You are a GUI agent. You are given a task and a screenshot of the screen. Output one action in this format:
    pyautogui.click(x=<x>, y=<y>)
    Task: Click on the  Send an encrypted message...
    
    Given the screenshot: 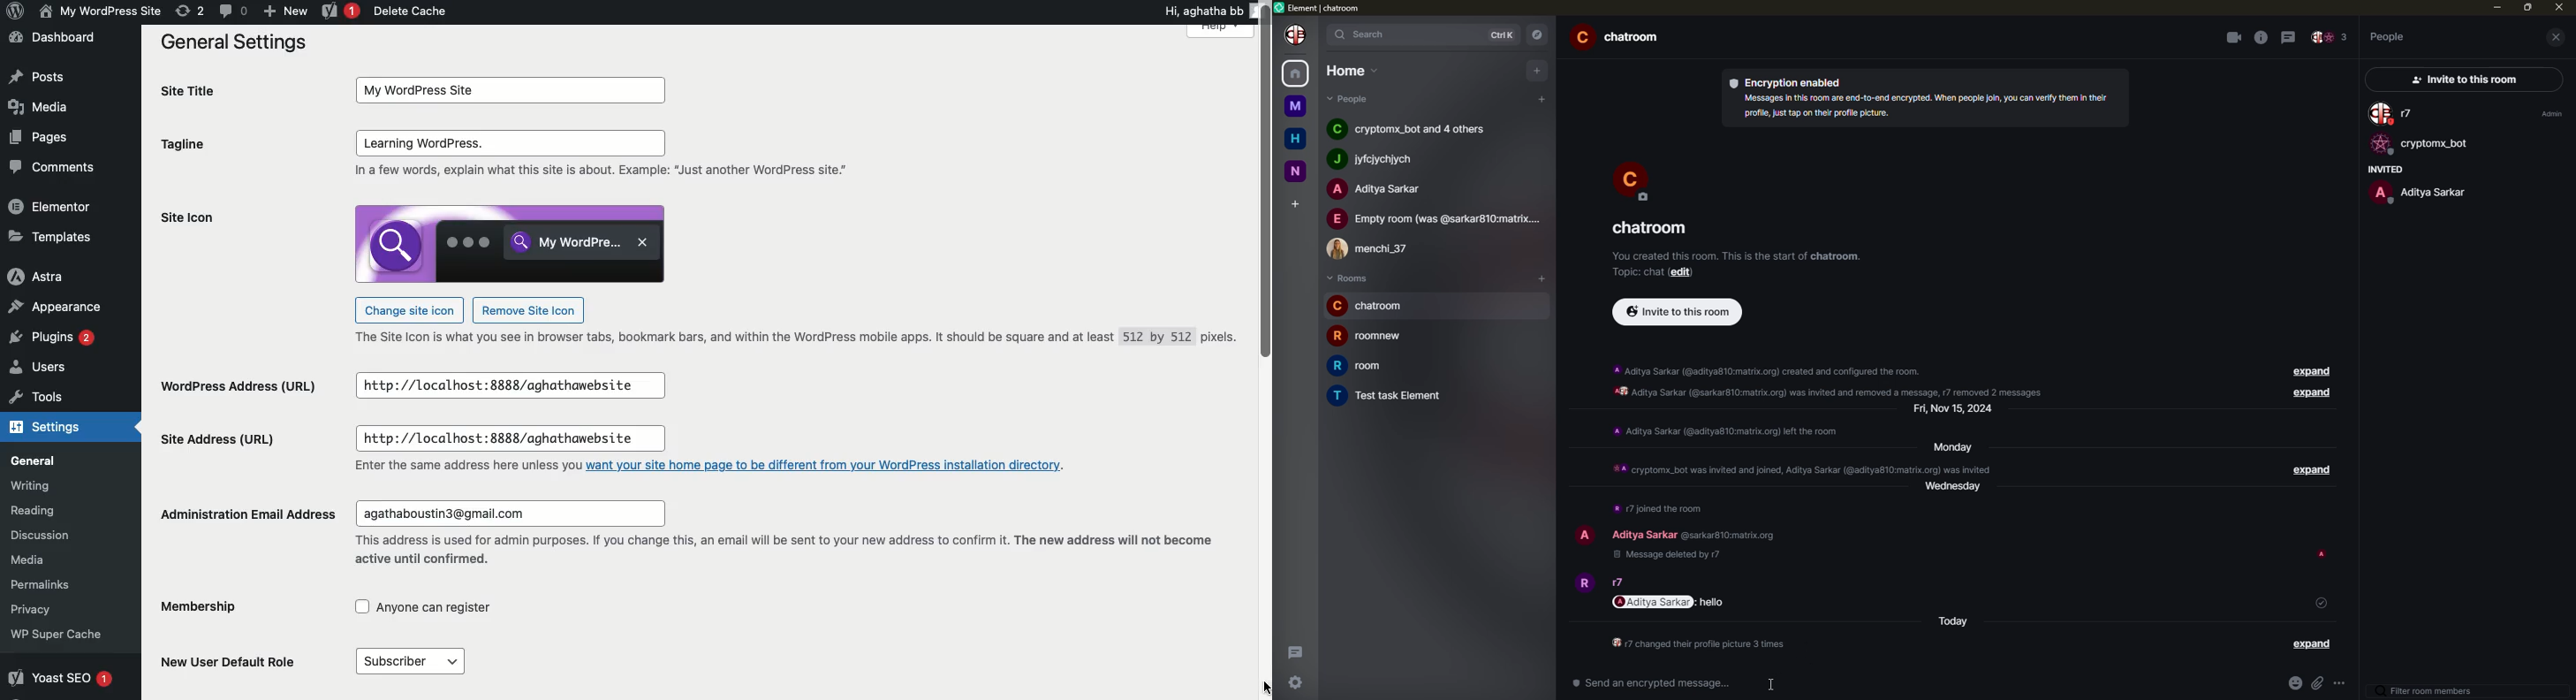 What is the action you would take?
    pyautogui.click(x=1654, y=683)
    